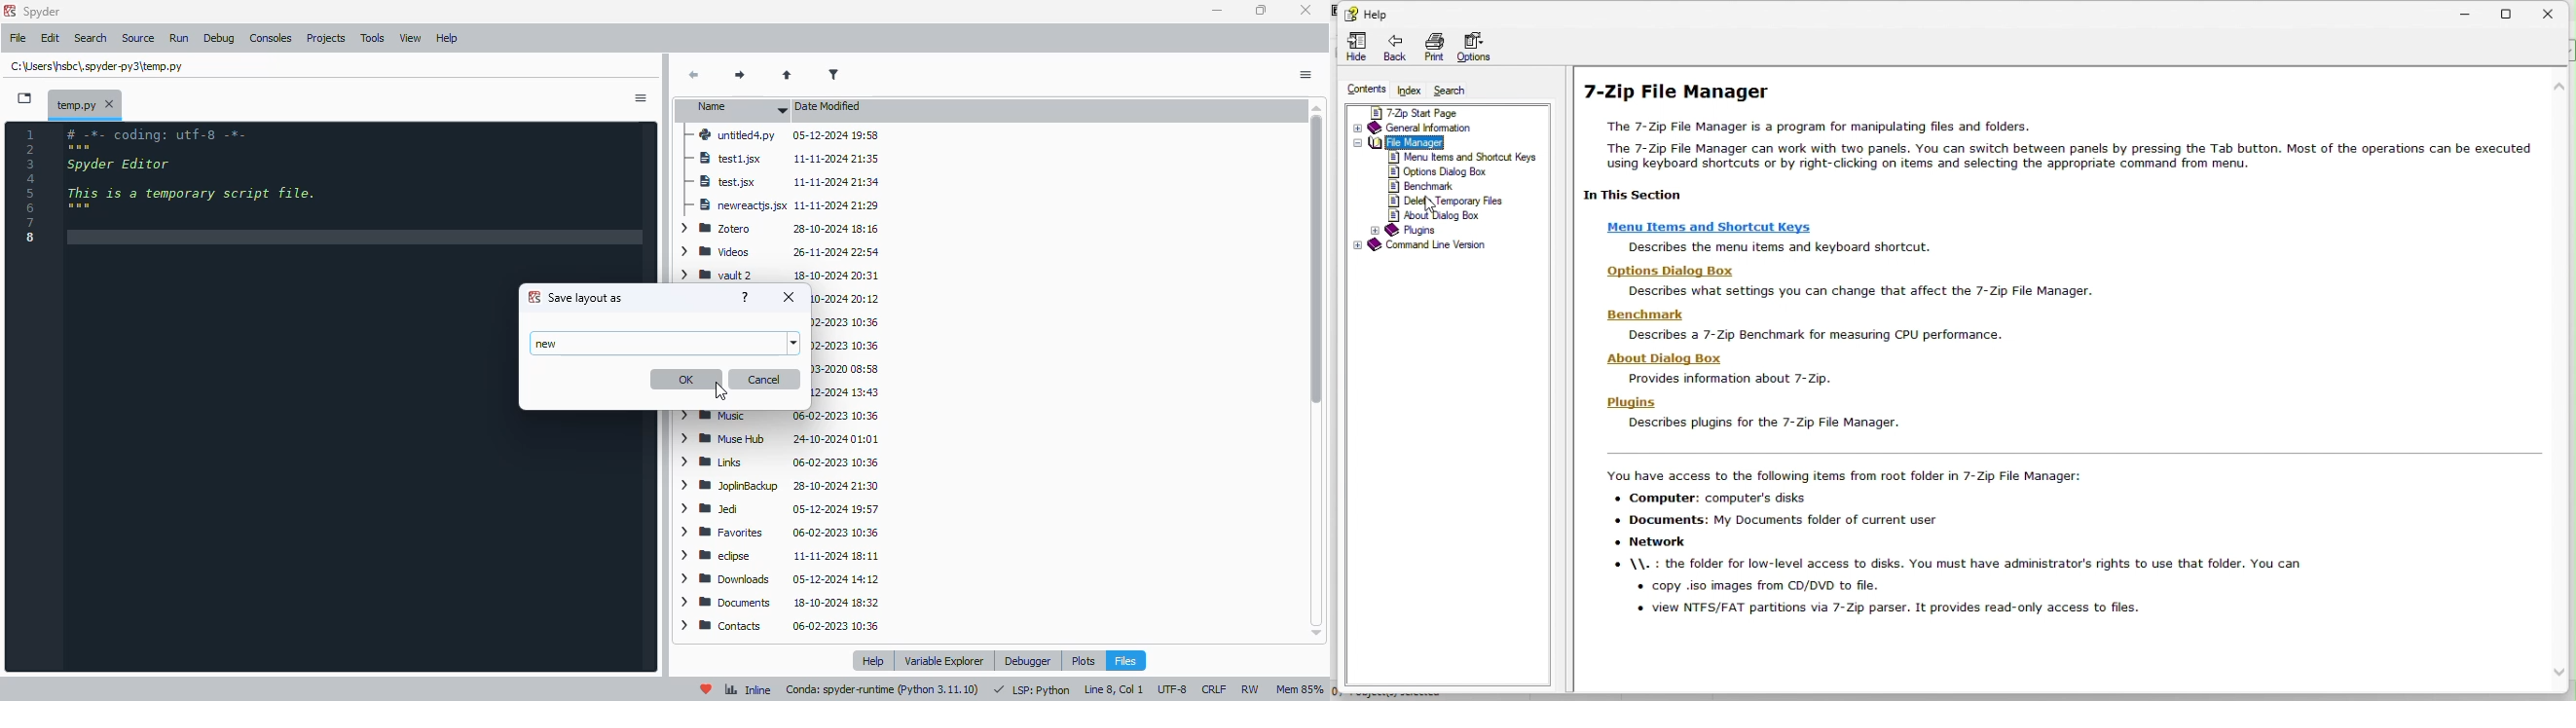 The image size is (2576, 728). Describe the element at coordinates (740, 76) in the screenshot. I see `next` at that location.